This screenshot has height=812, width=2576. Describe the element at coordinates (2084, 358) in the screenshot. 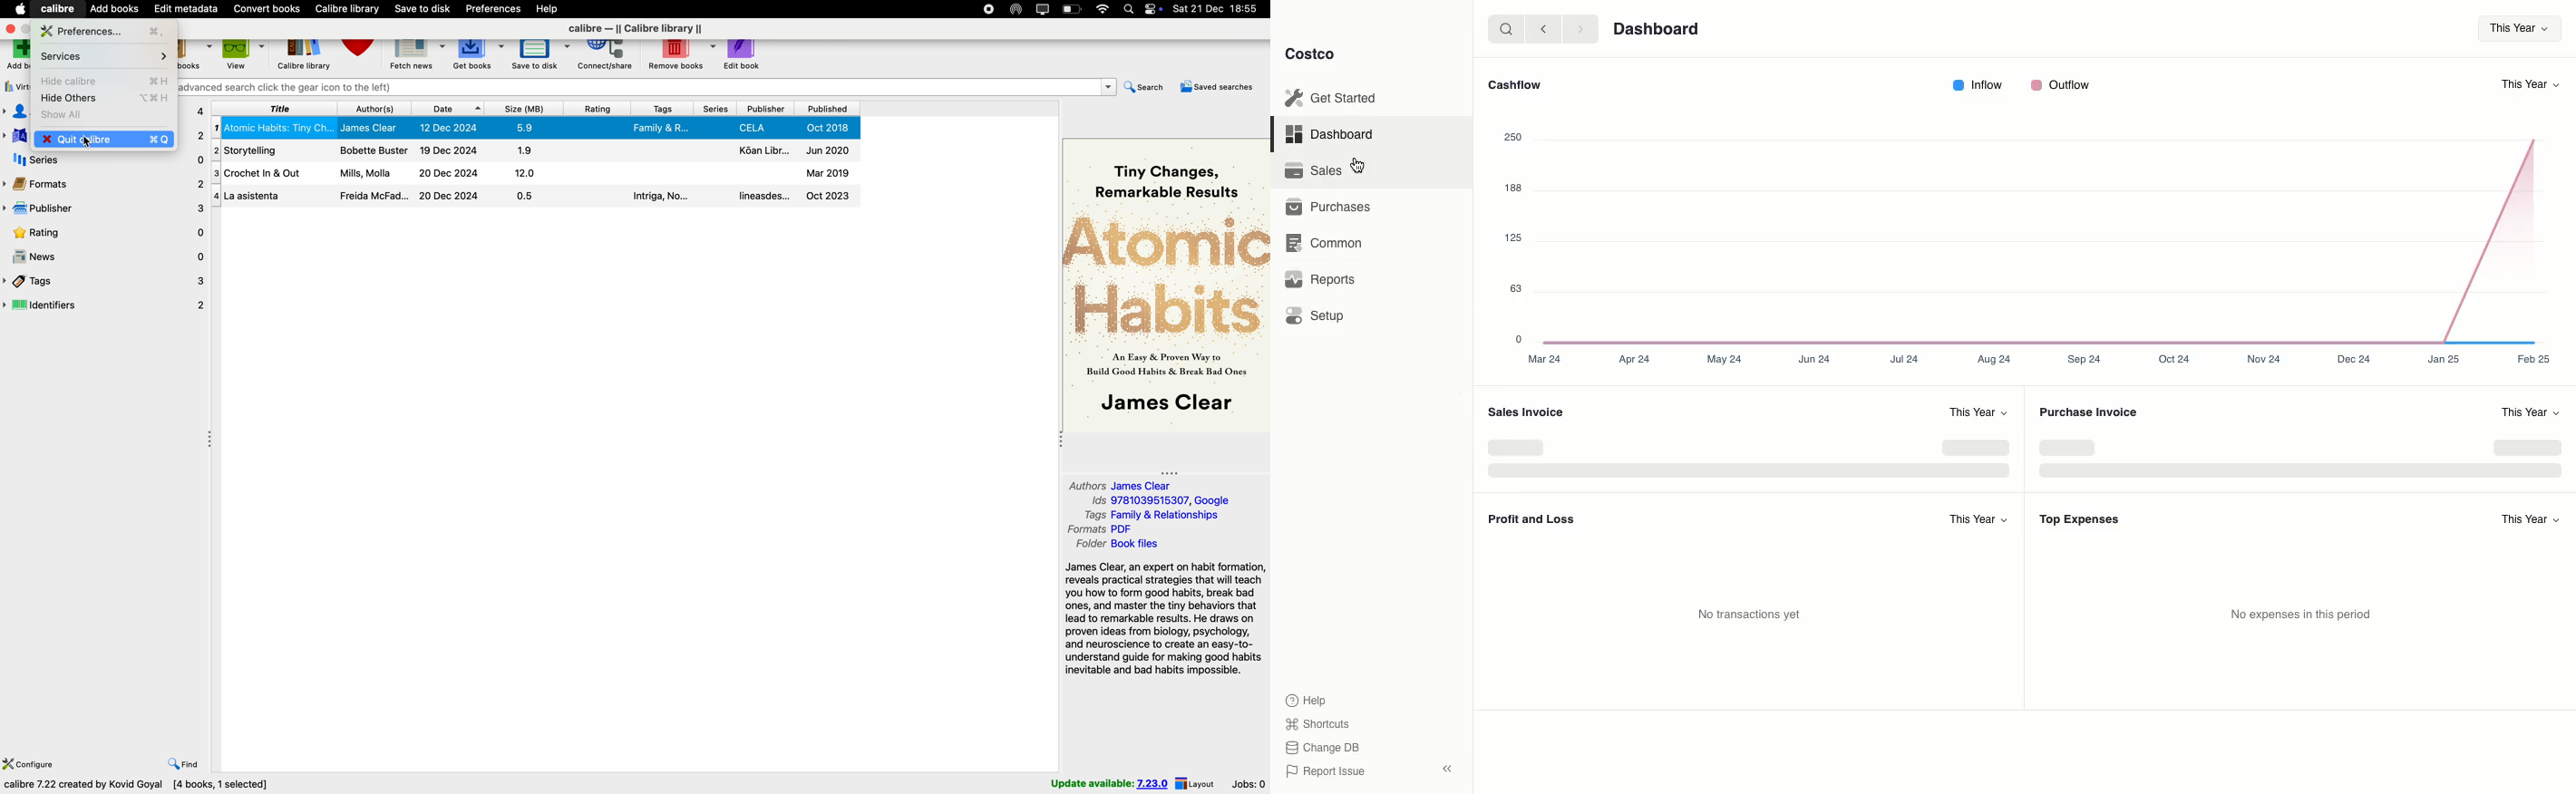

I see `Sep24` at that location.